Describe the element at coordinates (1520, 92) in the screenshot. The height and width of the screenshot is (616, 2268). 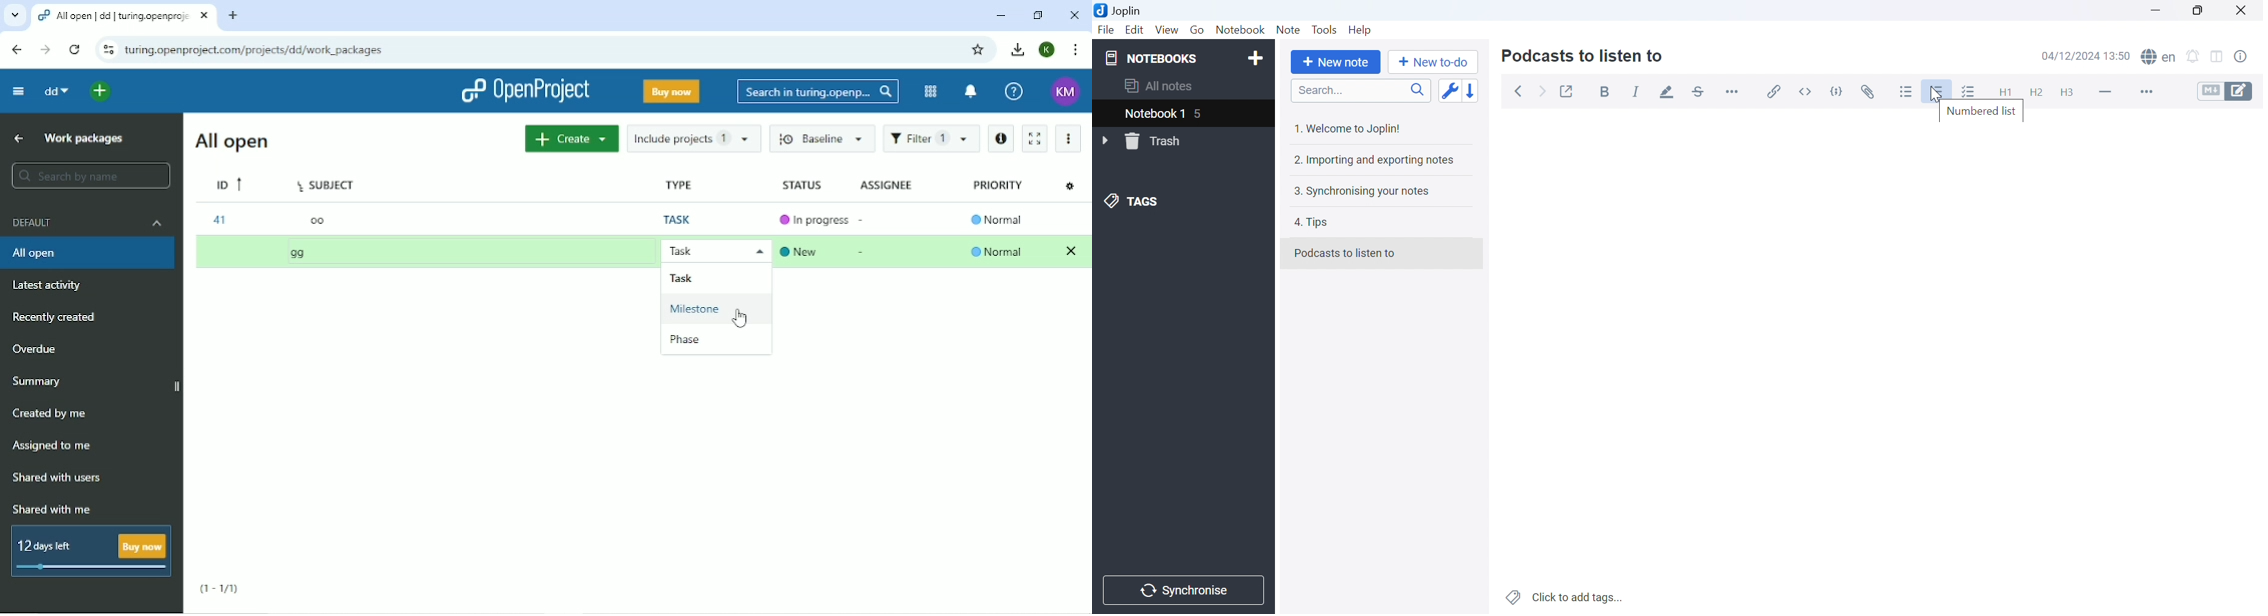
I see `Back` at that location.